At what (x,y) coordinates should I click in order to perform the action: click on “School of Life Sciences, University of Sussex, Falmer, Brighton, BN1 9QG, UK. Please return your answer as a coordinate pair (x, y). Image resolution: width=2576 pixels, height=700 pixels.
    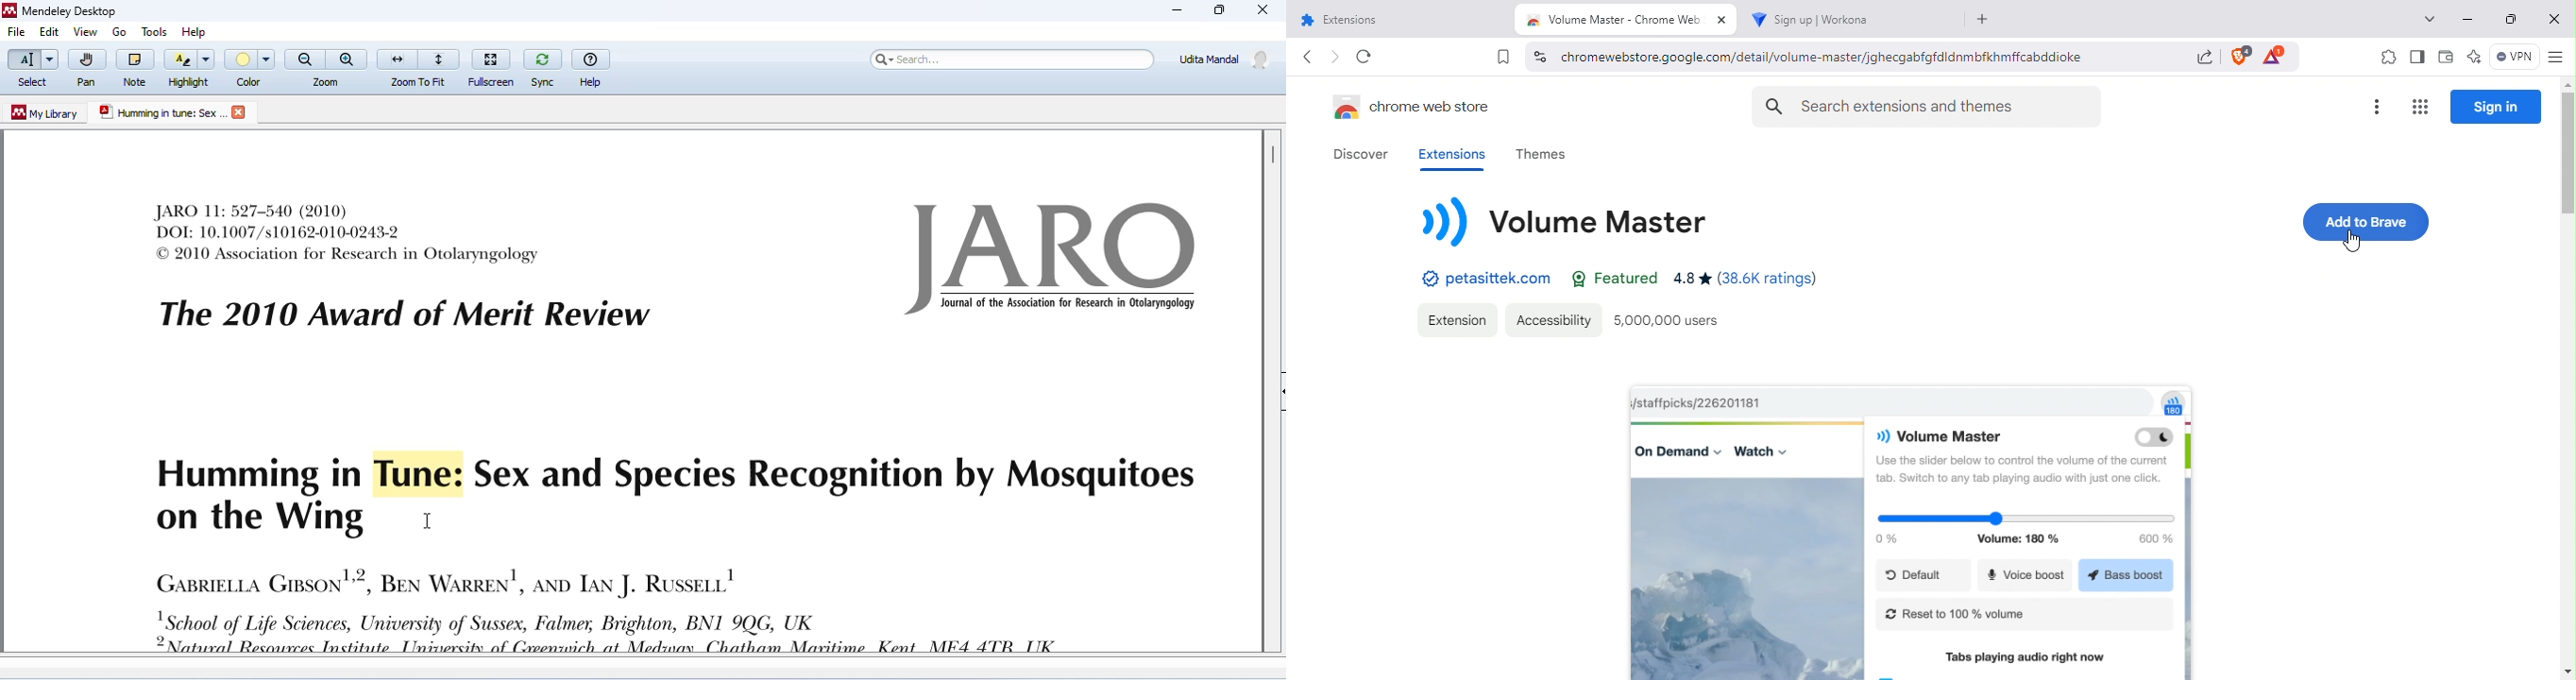
    Looking at the image, I should click on (623, 632).